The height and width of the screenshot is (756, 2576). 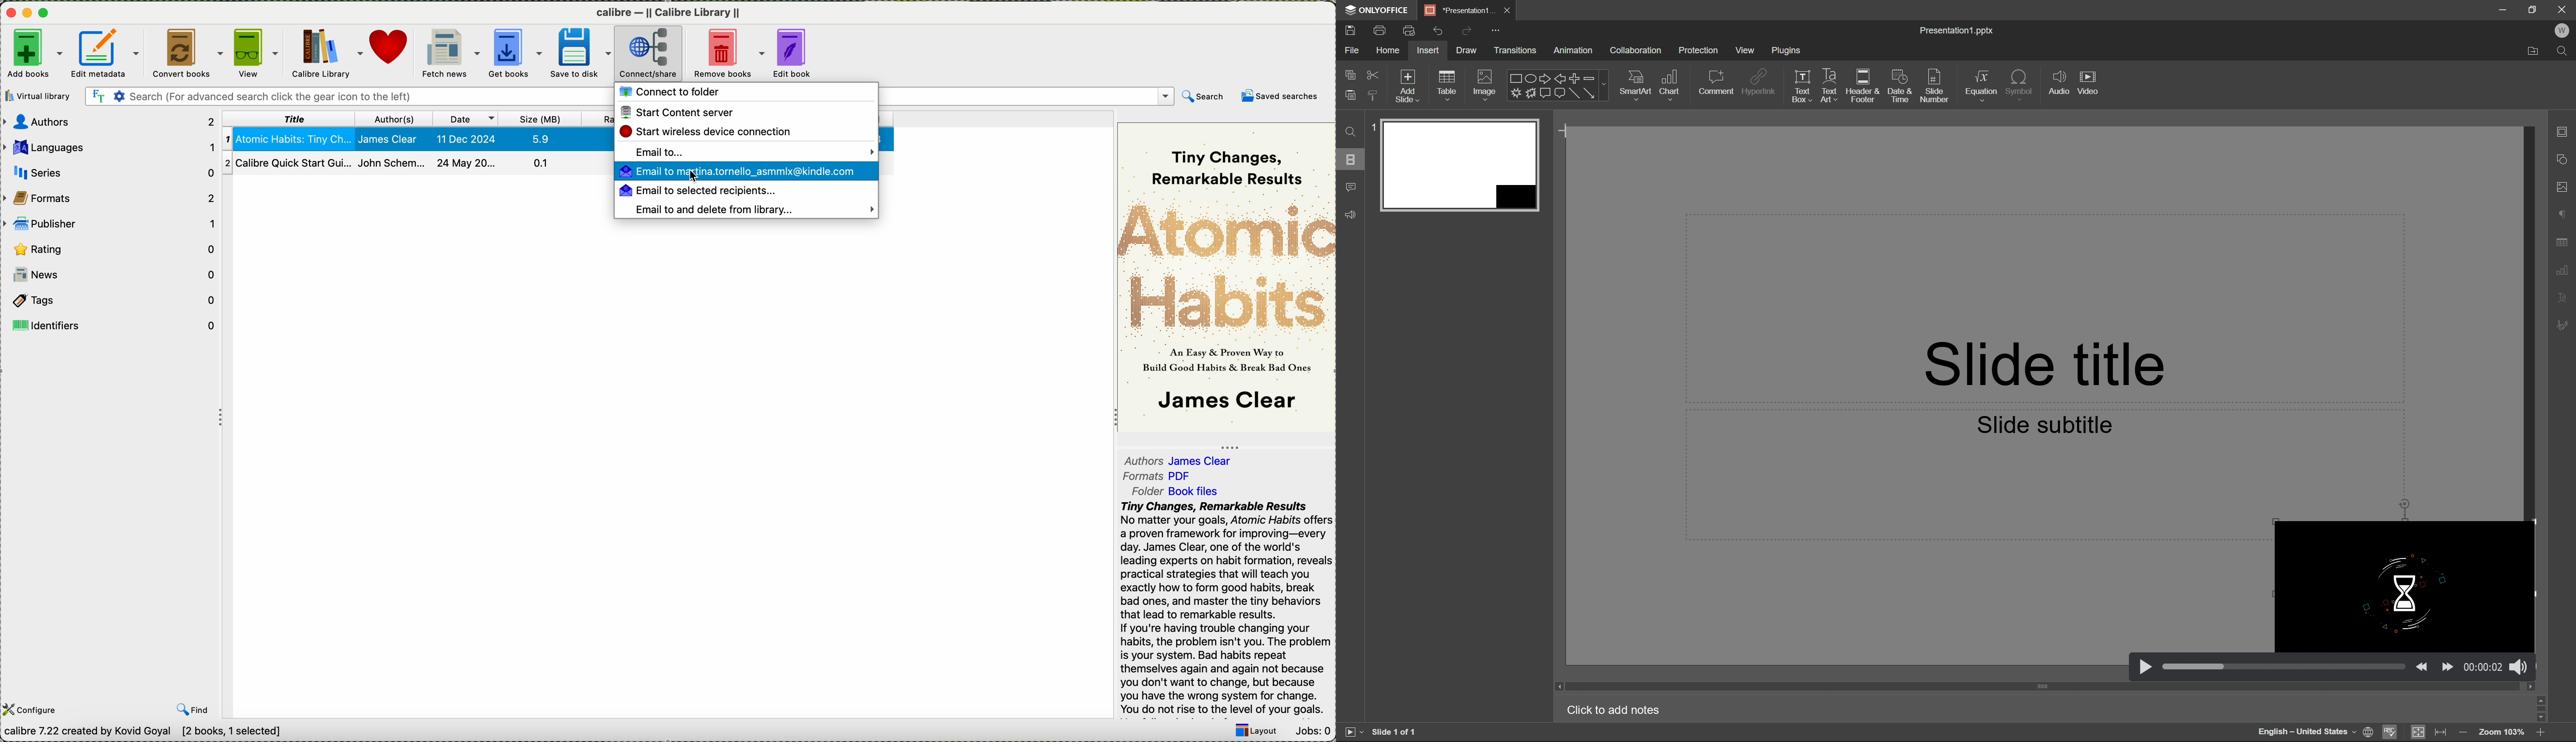 I want to click on calibre library, so click(x=328, y=52).